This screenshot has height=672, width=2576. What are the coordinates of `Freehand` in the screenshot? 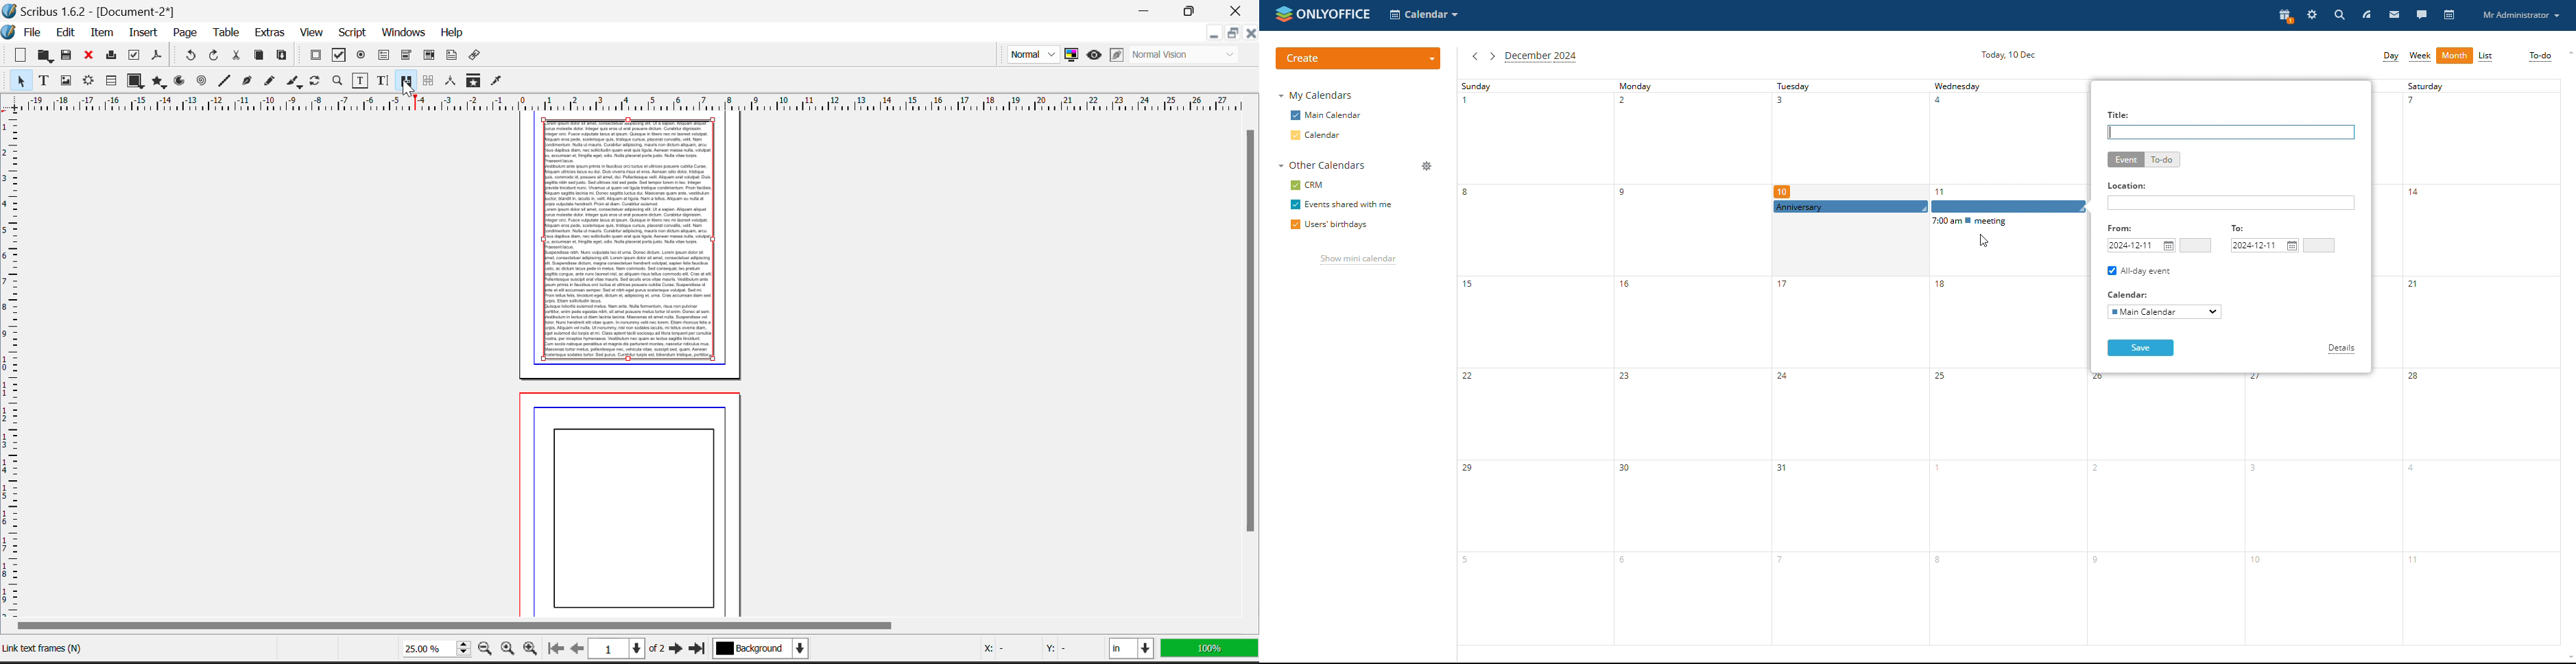 It's located at (269, 83).